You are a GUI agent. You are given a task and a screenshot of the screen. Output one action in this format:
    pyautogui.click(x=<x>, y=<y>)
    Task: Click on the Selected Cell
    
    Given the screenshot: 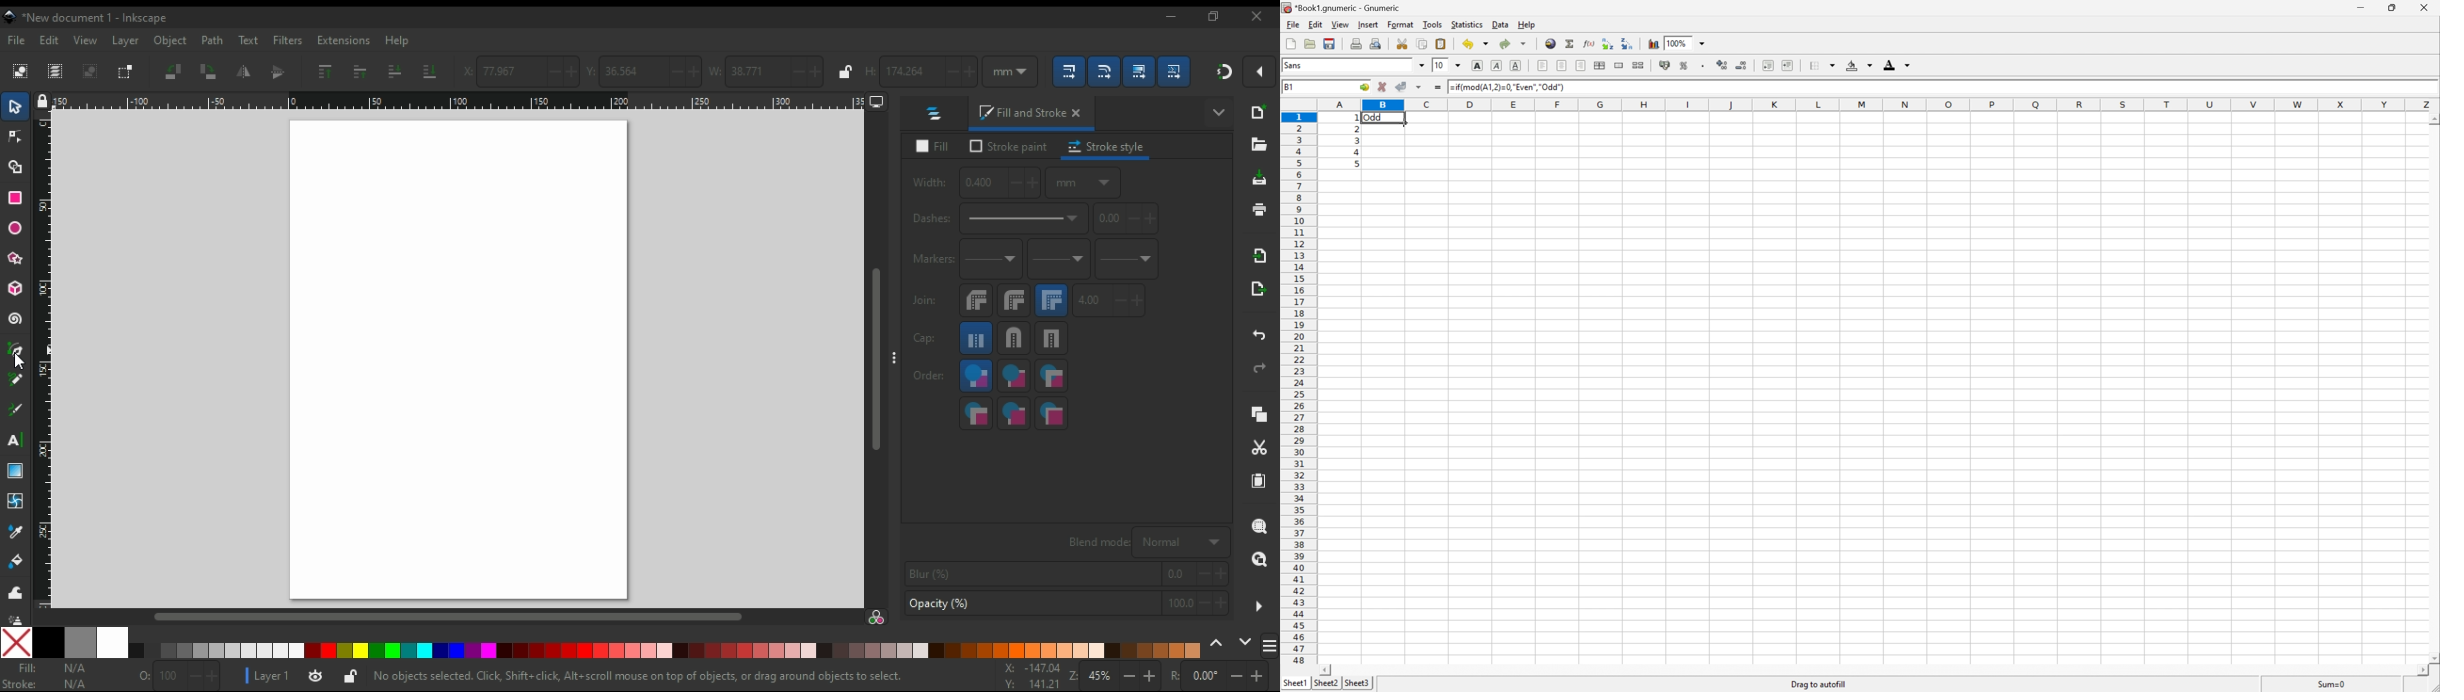 What is the action you would take?
    pyautogui.click(x=1384, y=128)
    